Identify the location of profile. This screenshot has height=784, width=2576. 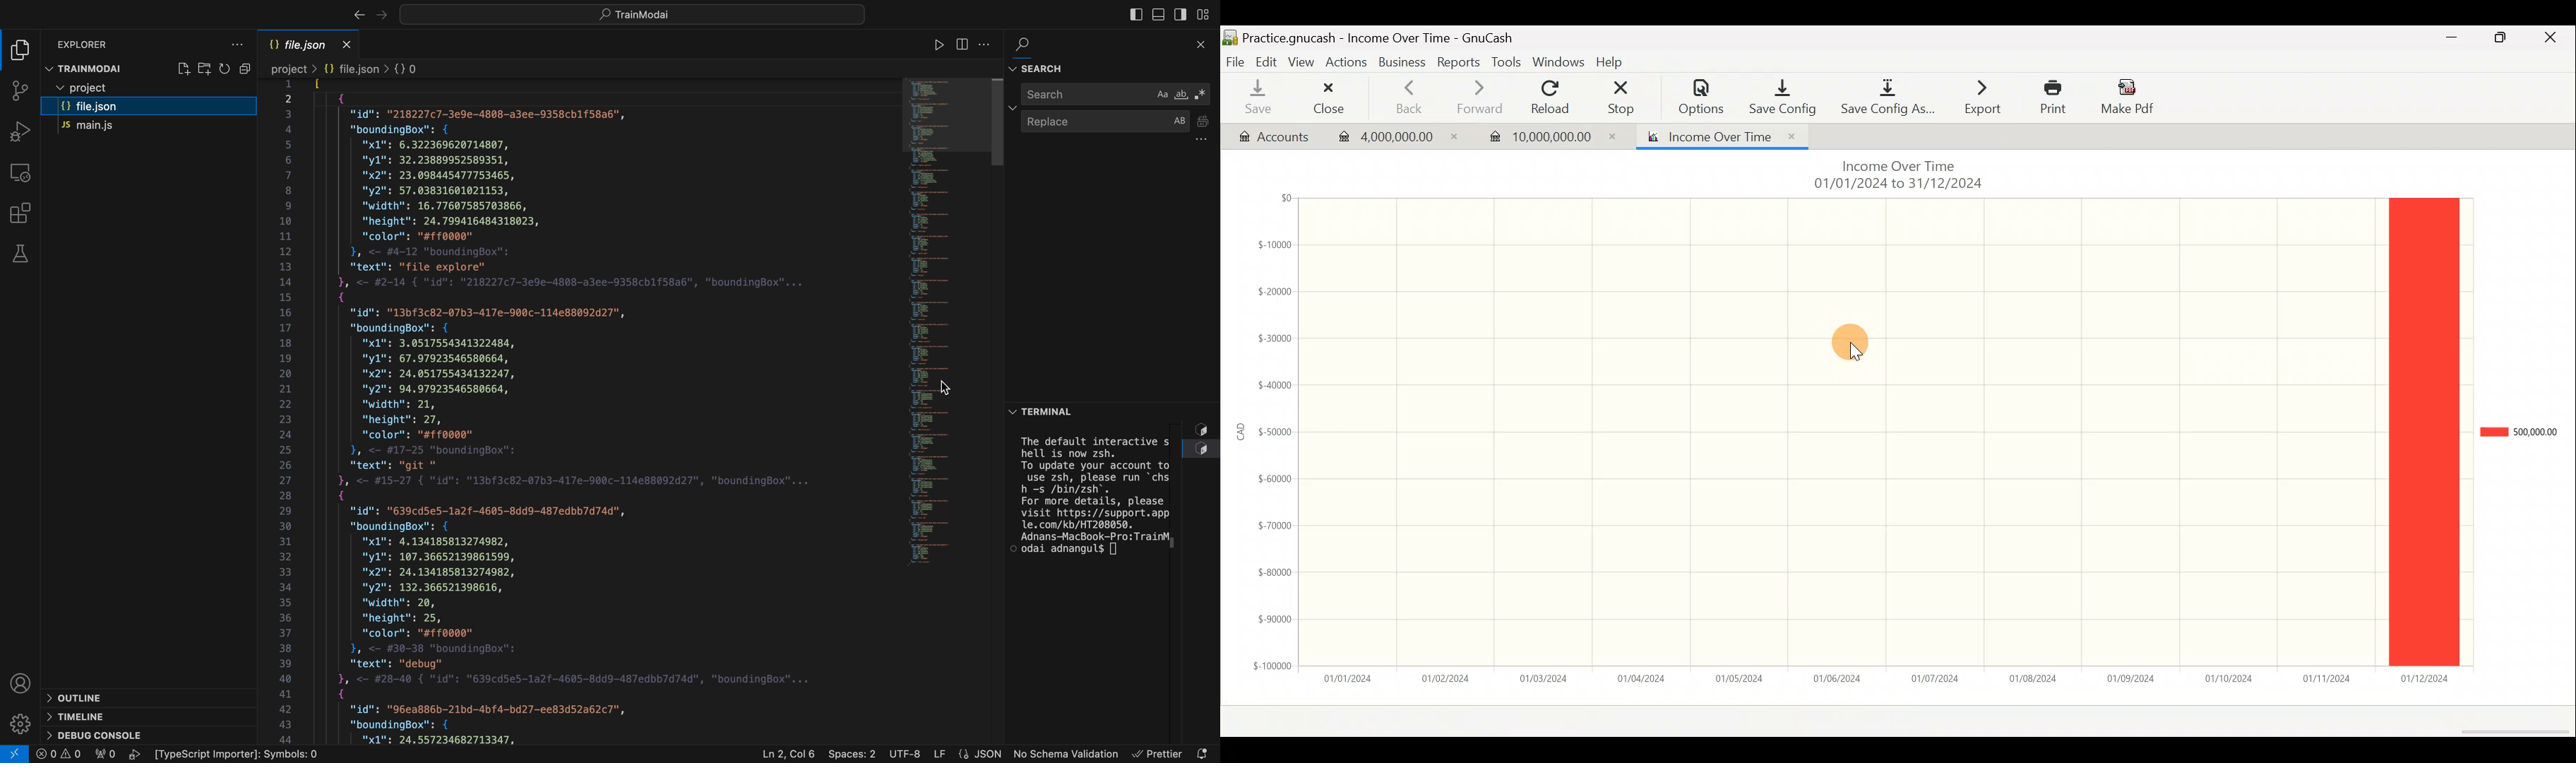
(21, 683).